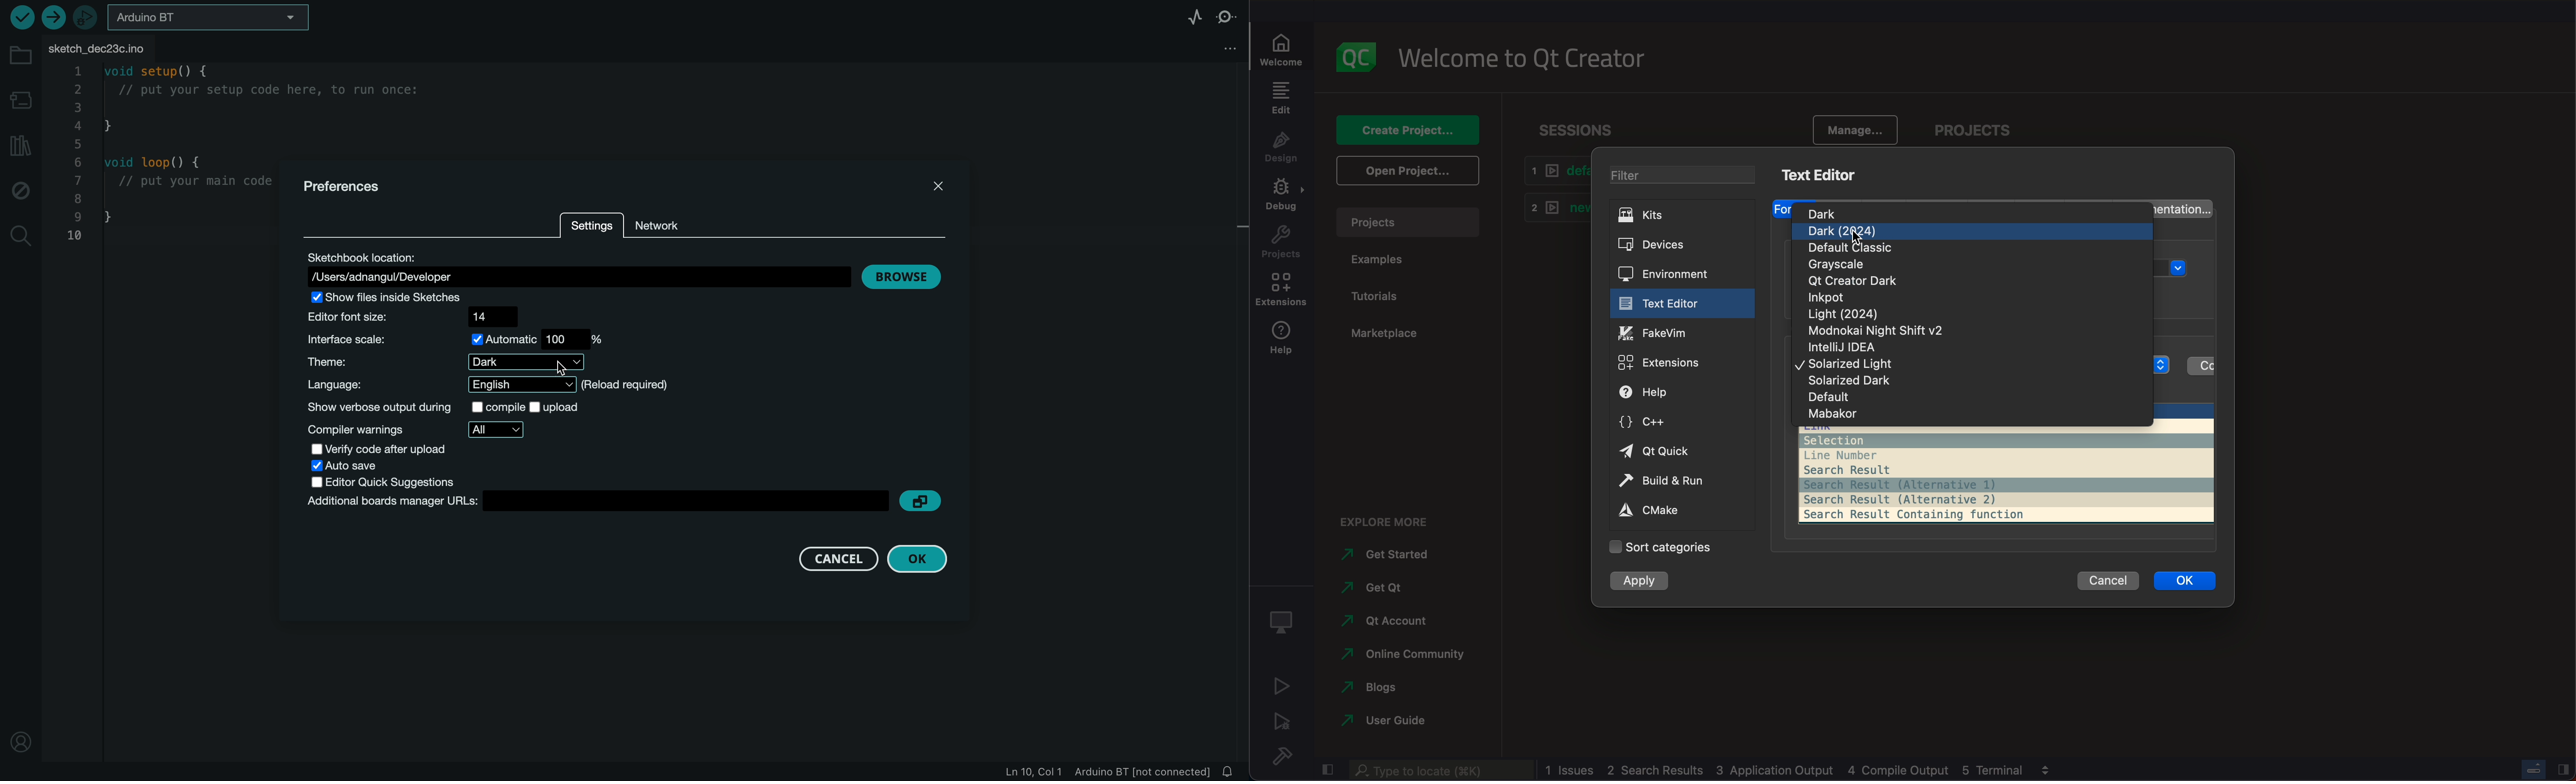 The image size is (2576, 784). Describe the element at coordinates (1827, 173) in the screenshot. I see `kits ` at that location.